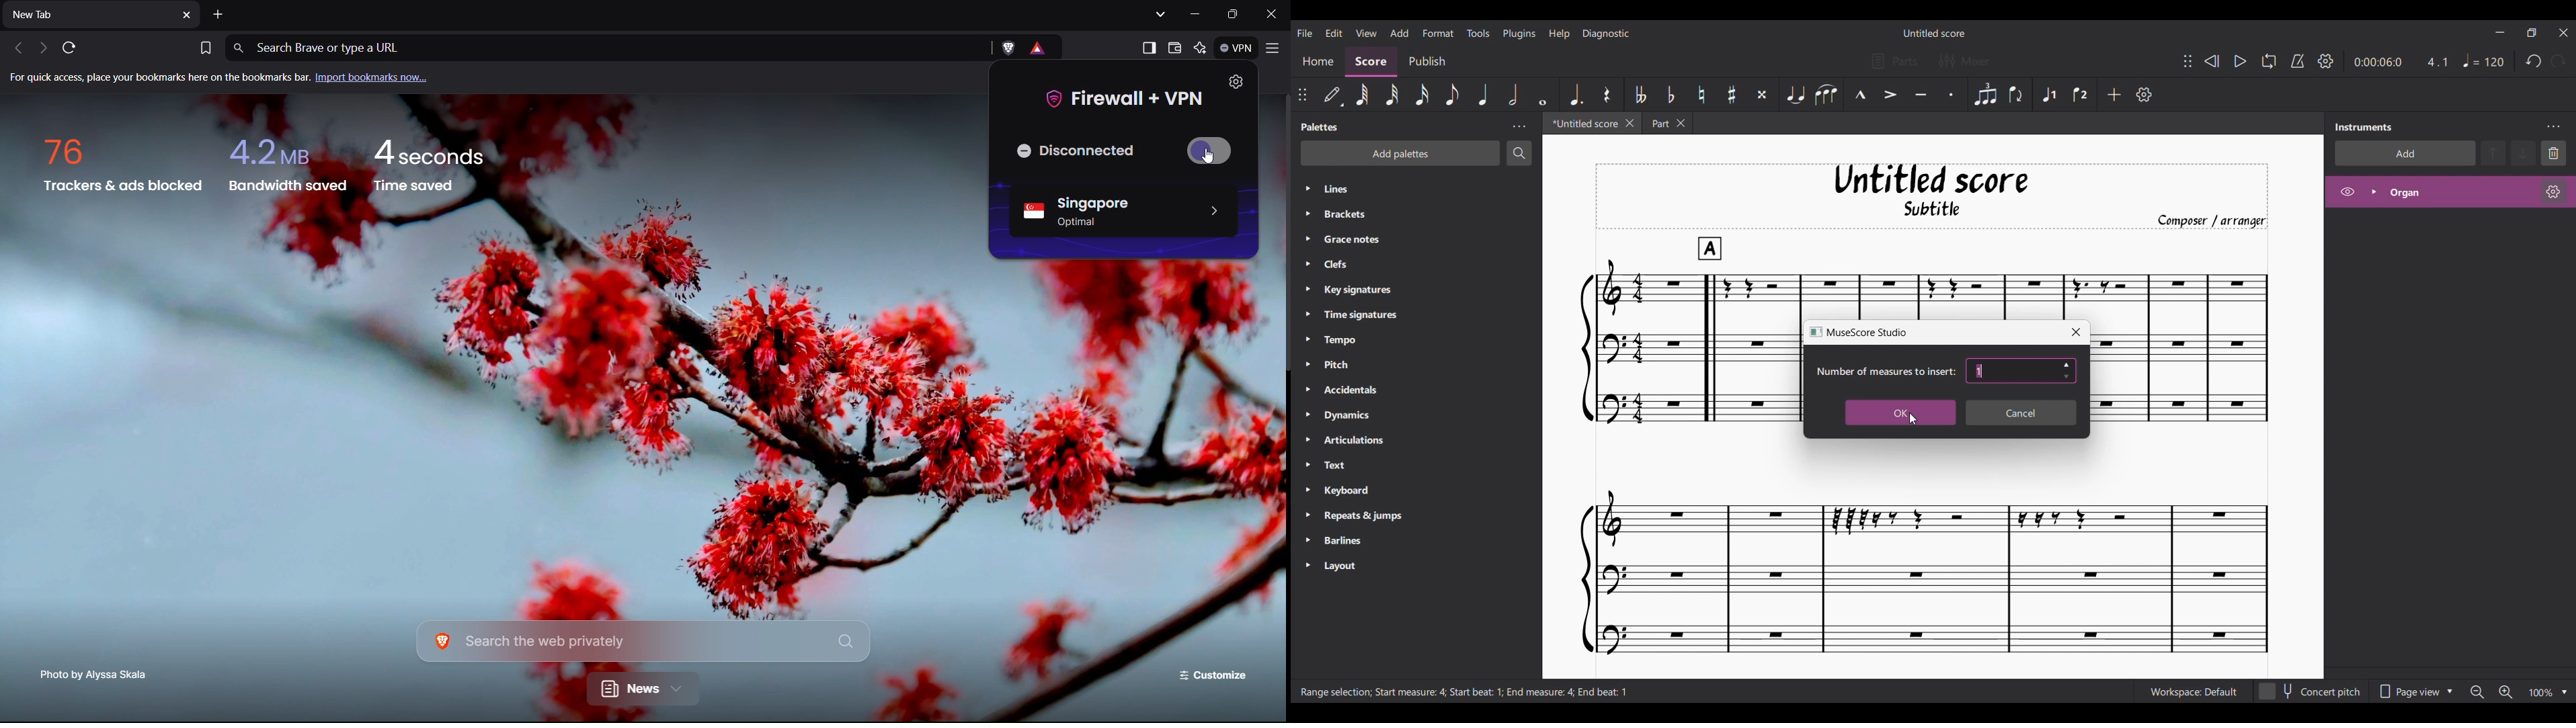  I want to click on File menu, so click(1305, 33).